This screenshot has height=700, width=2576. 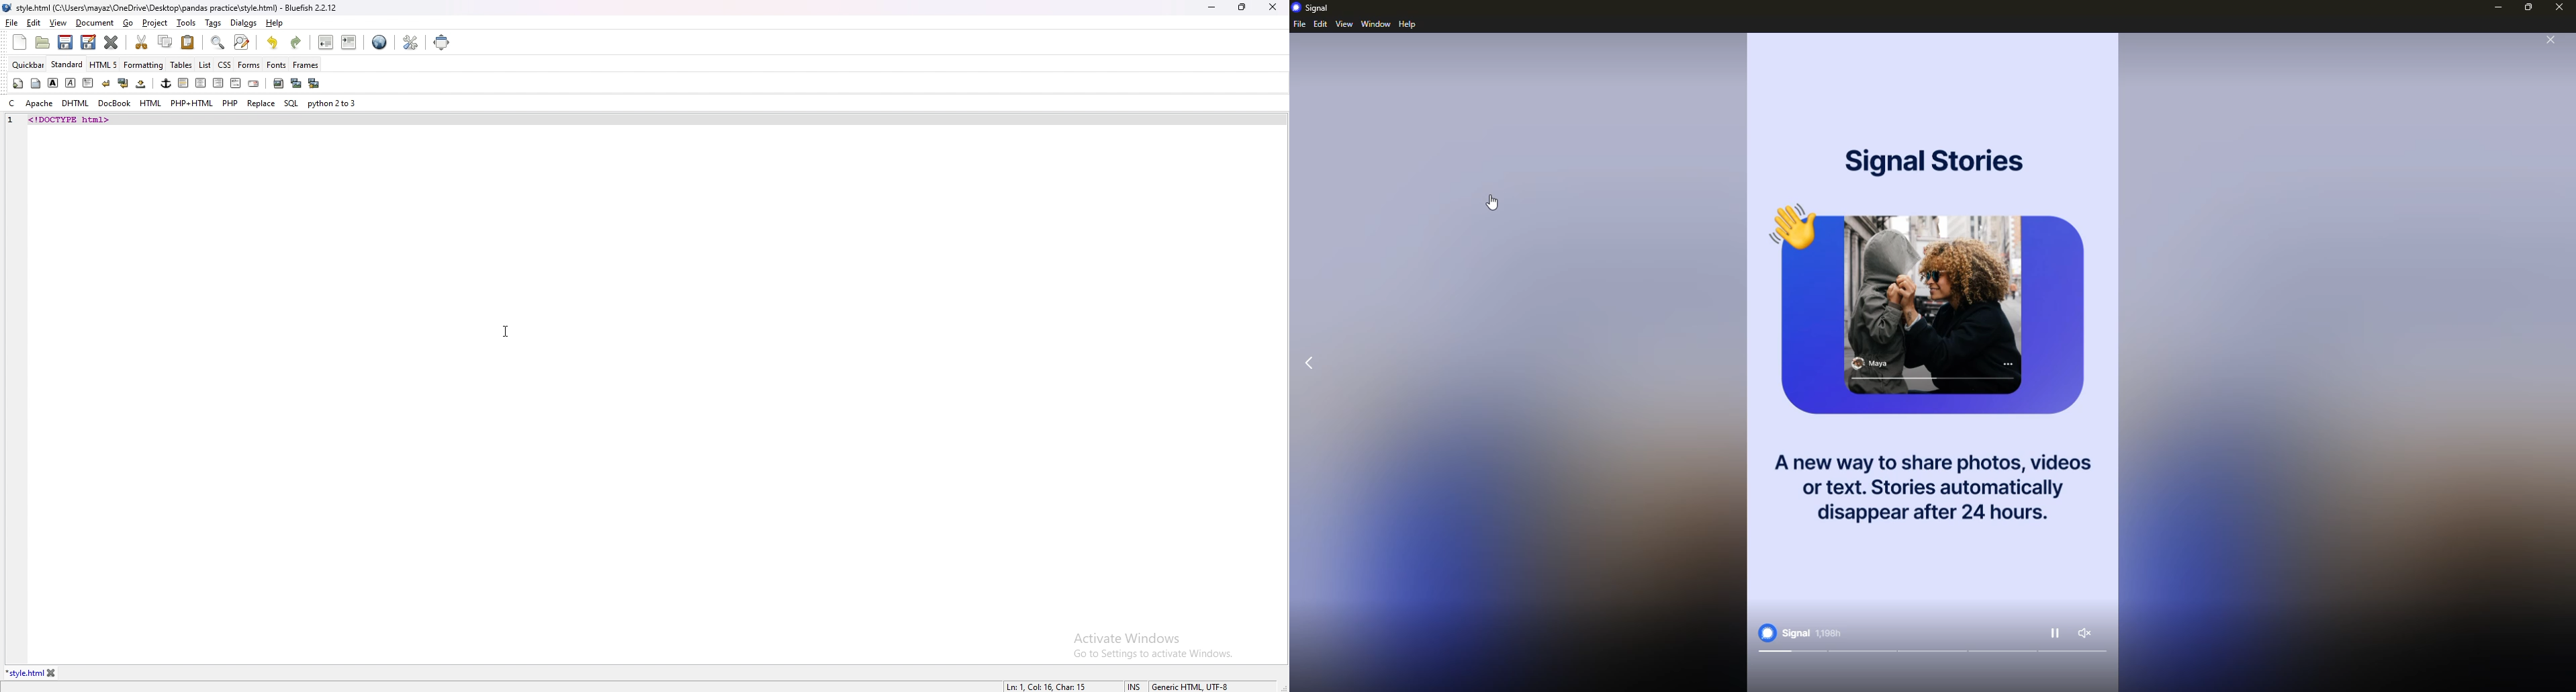 What do you see at coordinates (2498, 8) in the screenshot?
I see `minimize` at bounding box center [2498, 8].